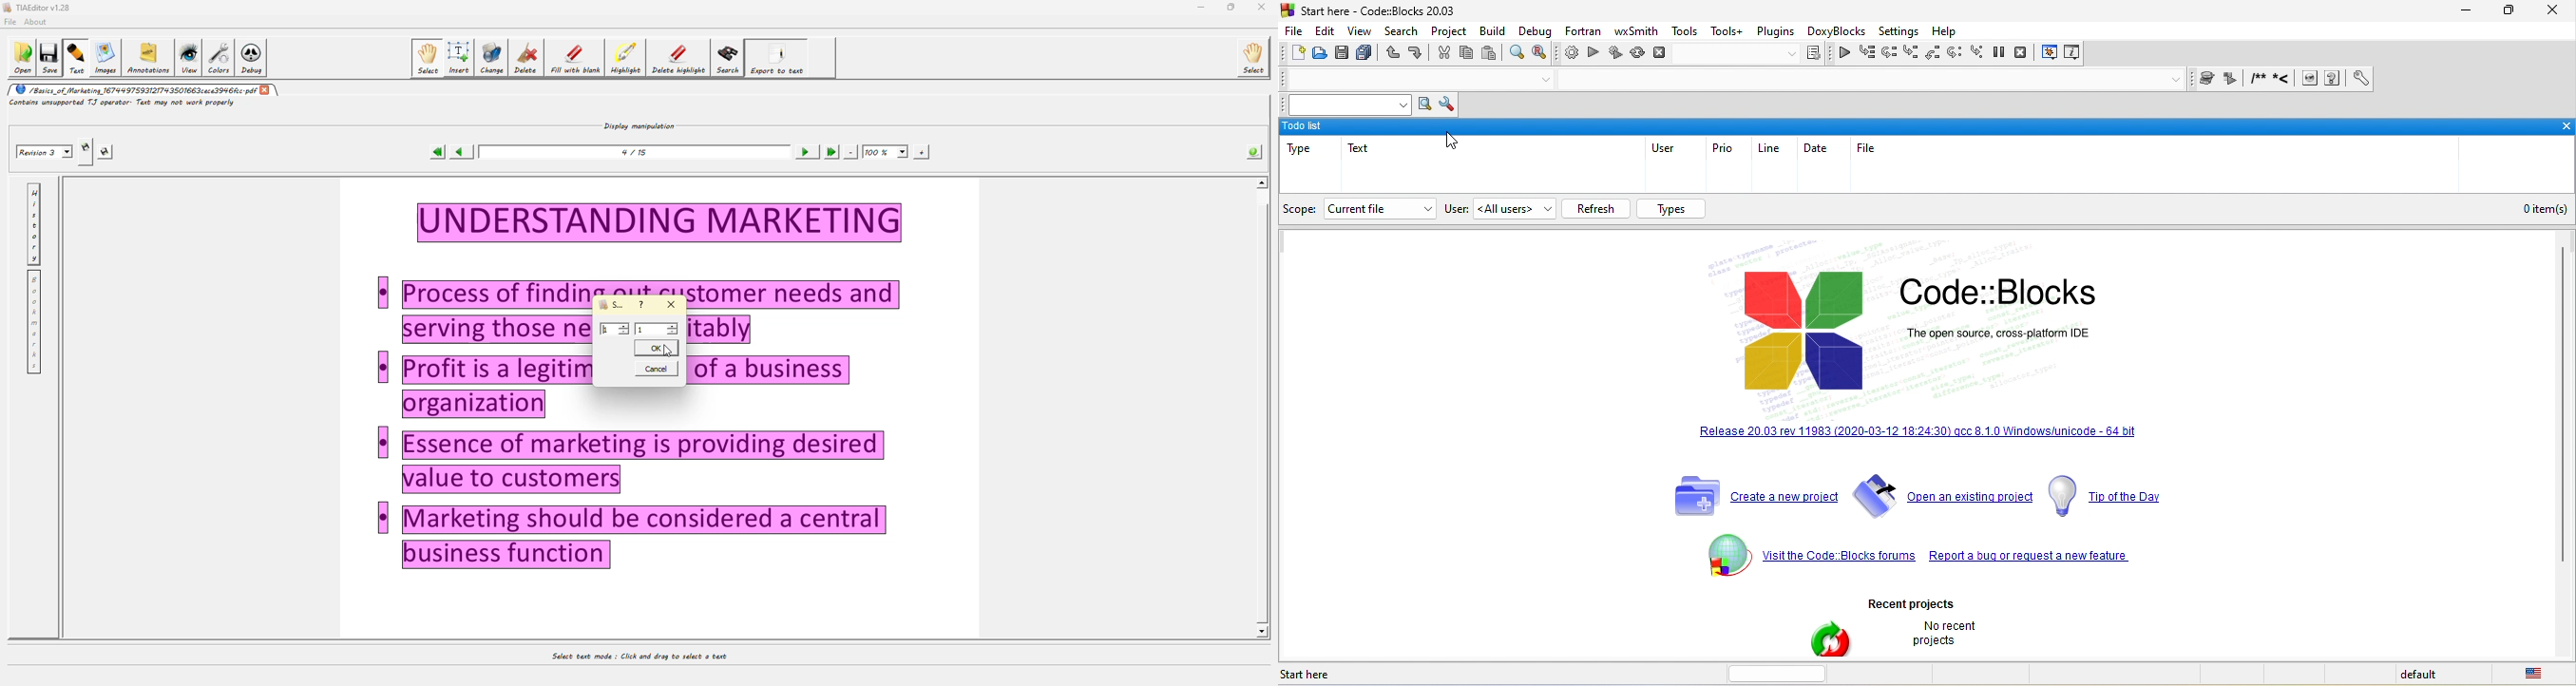  I want to click on plugins, so click(1775, 32).